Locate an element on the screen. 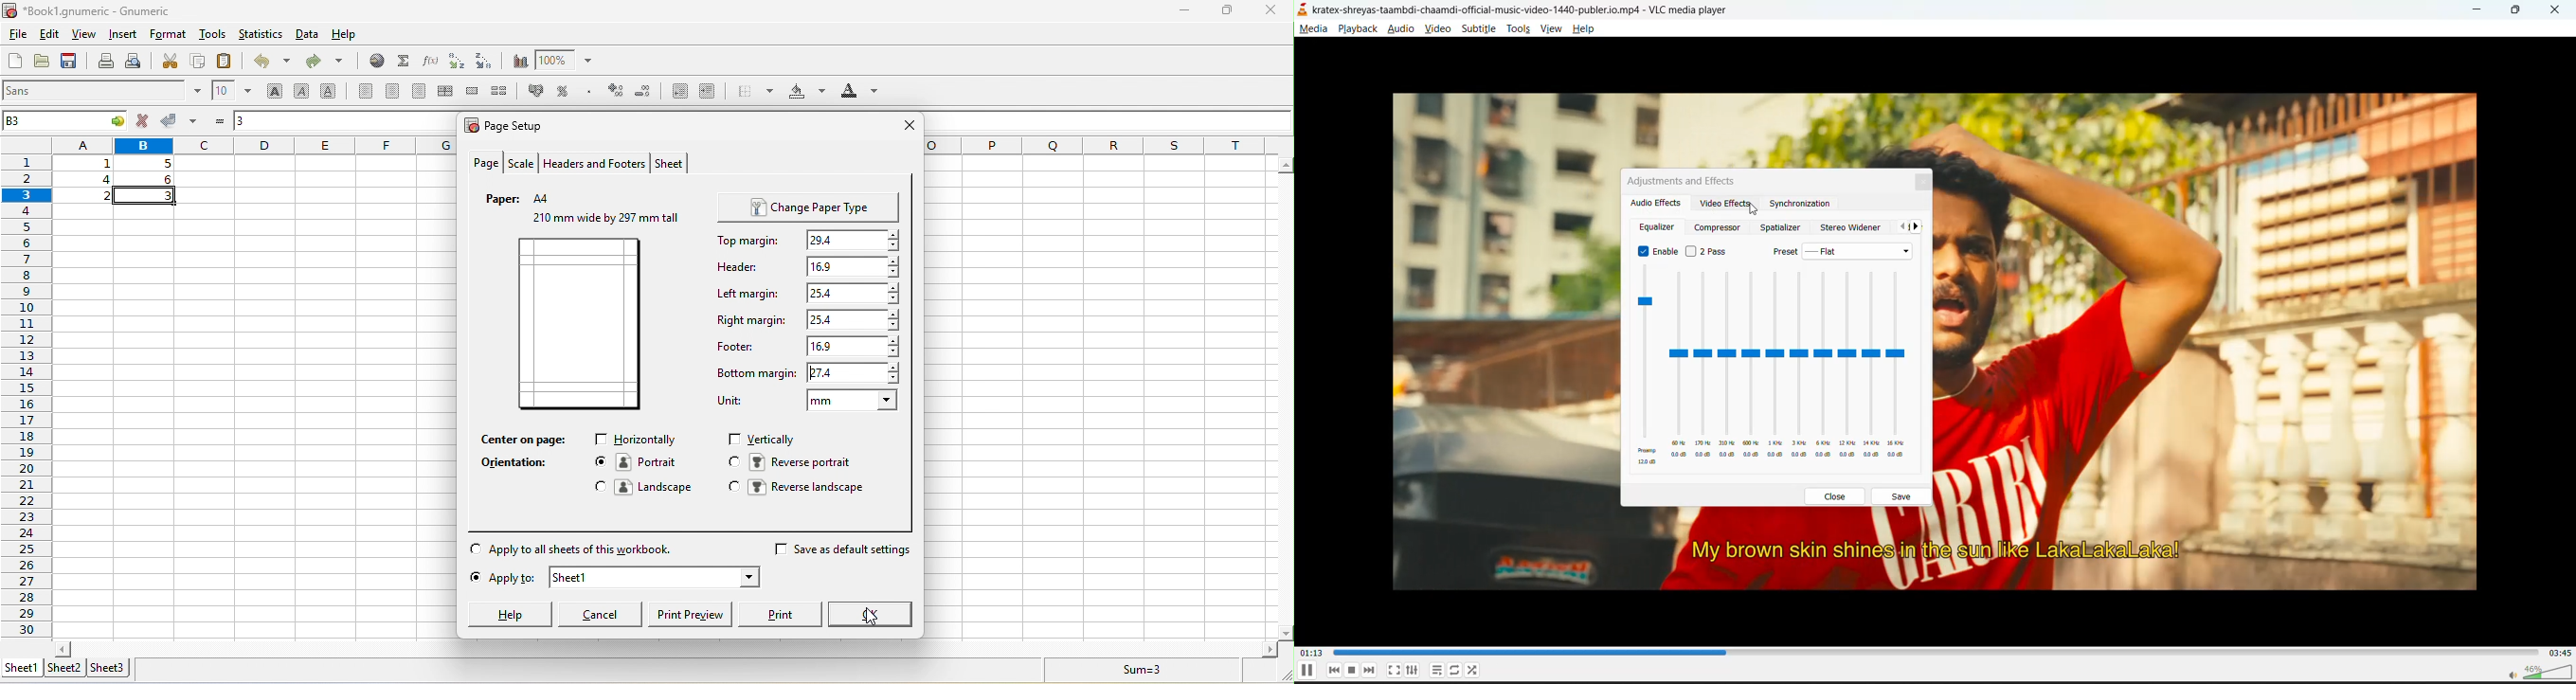  undo is located at coordinates (267, 64).